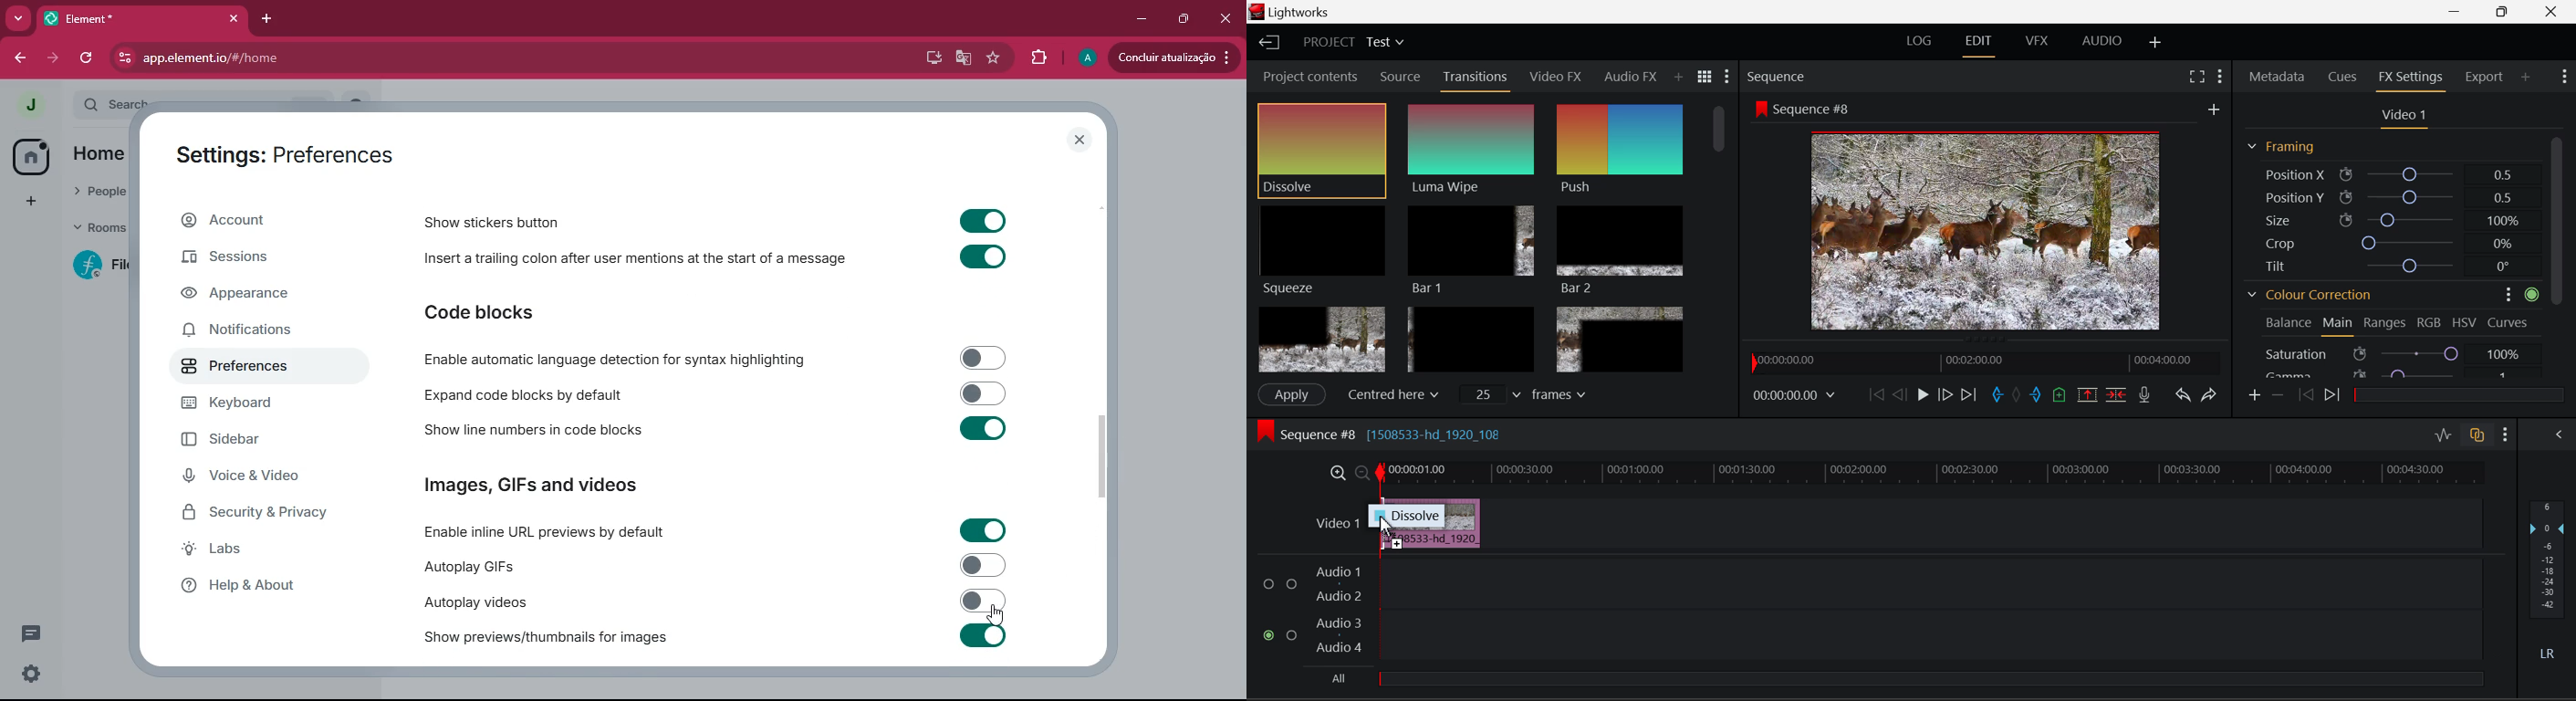 The height and width of the screenshot is (728, 2576). I want to click on Metadata, so click(2277, 78).